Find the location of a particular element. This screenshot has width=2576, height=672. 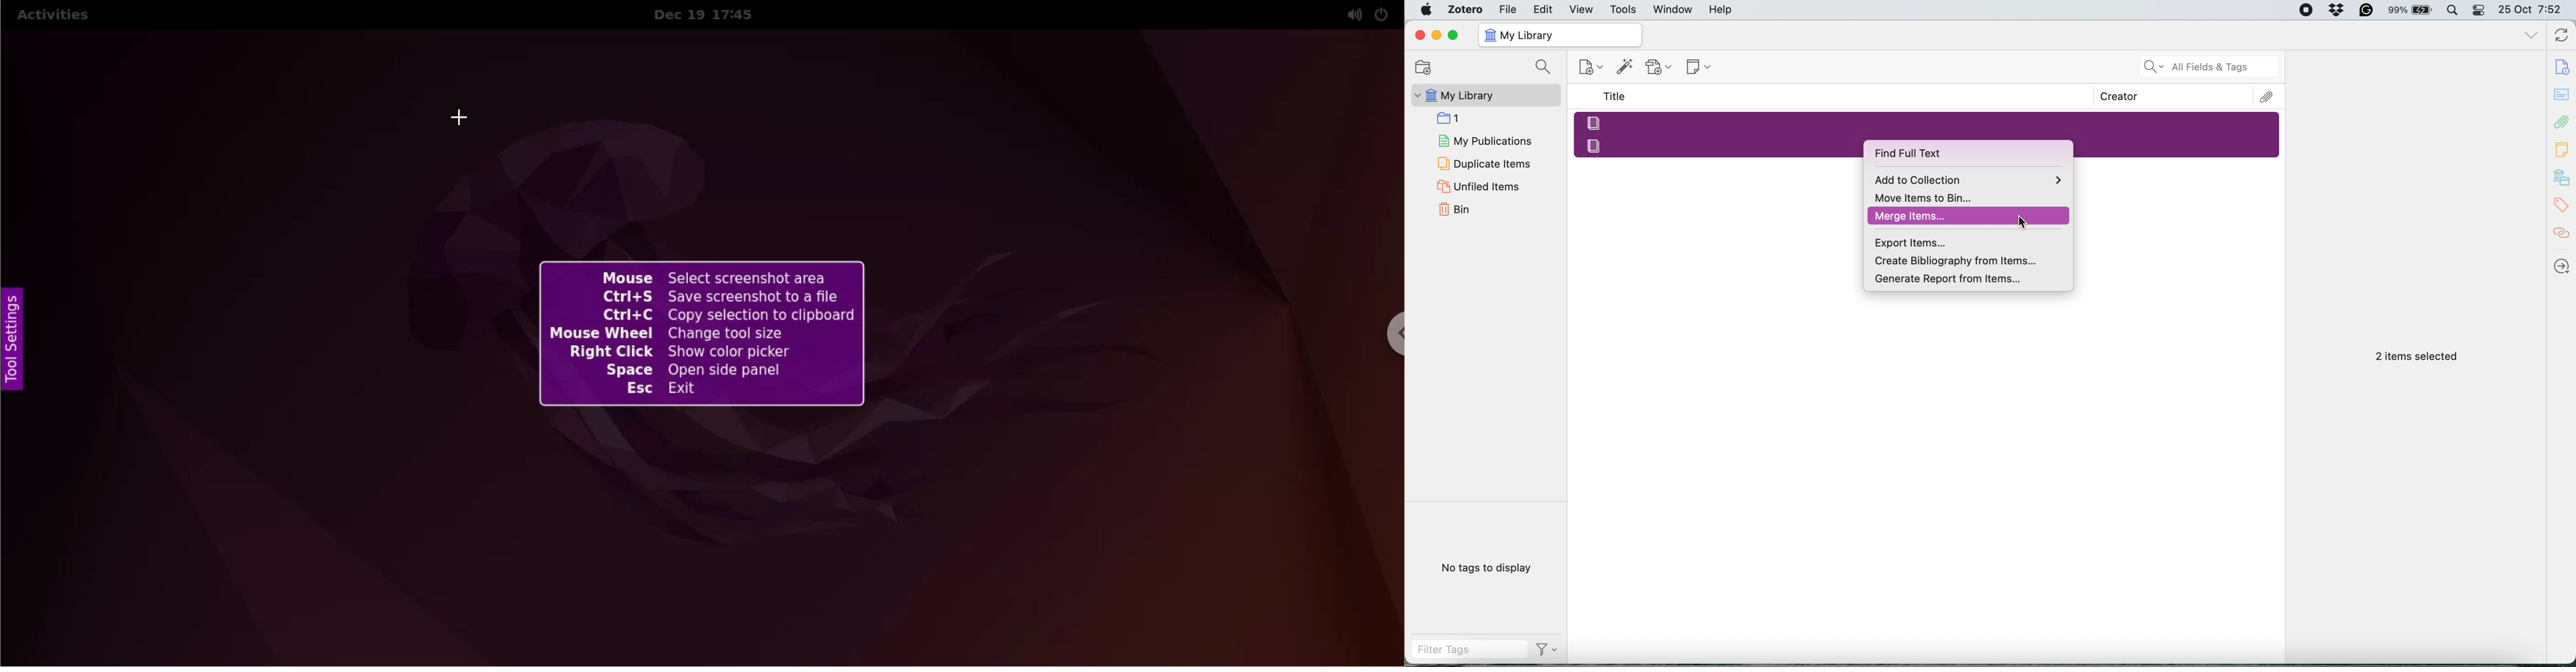

Help is located at coordinates (1720, 9).